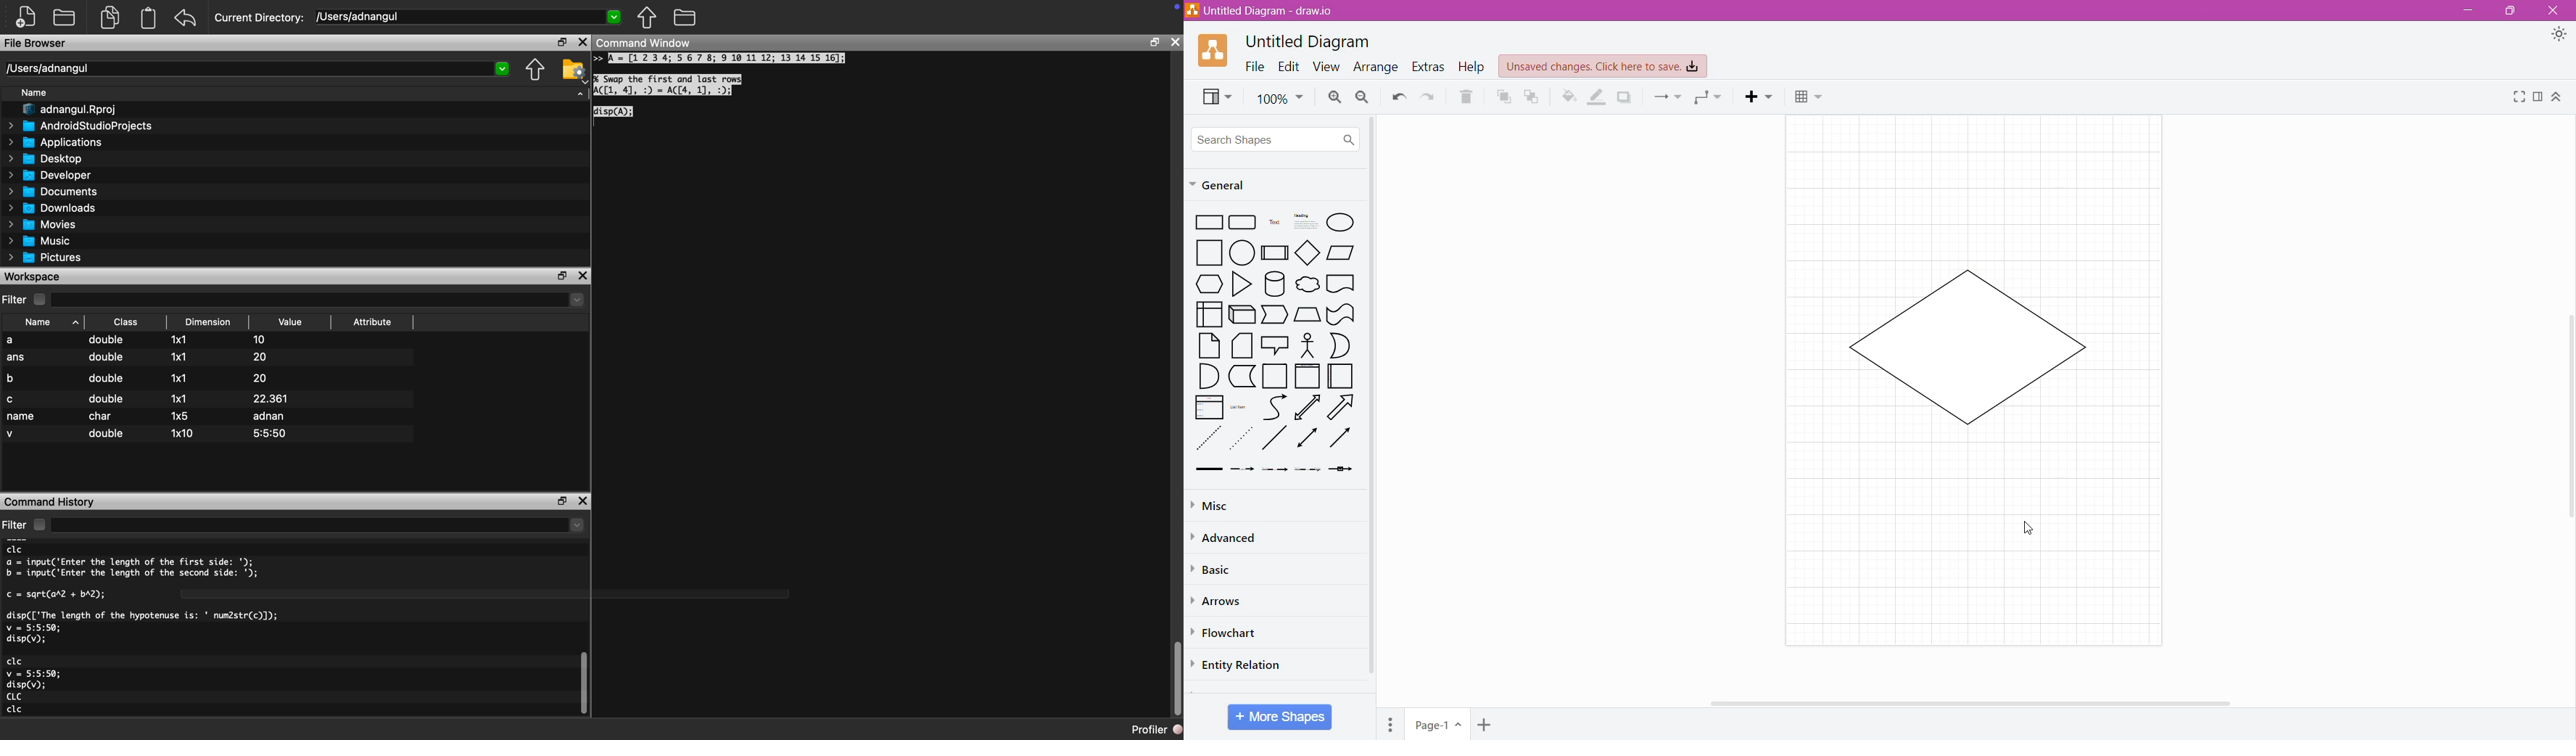 The image size is (2576, 756). I want to click on Open an existing file in editor, so click(66, 17).